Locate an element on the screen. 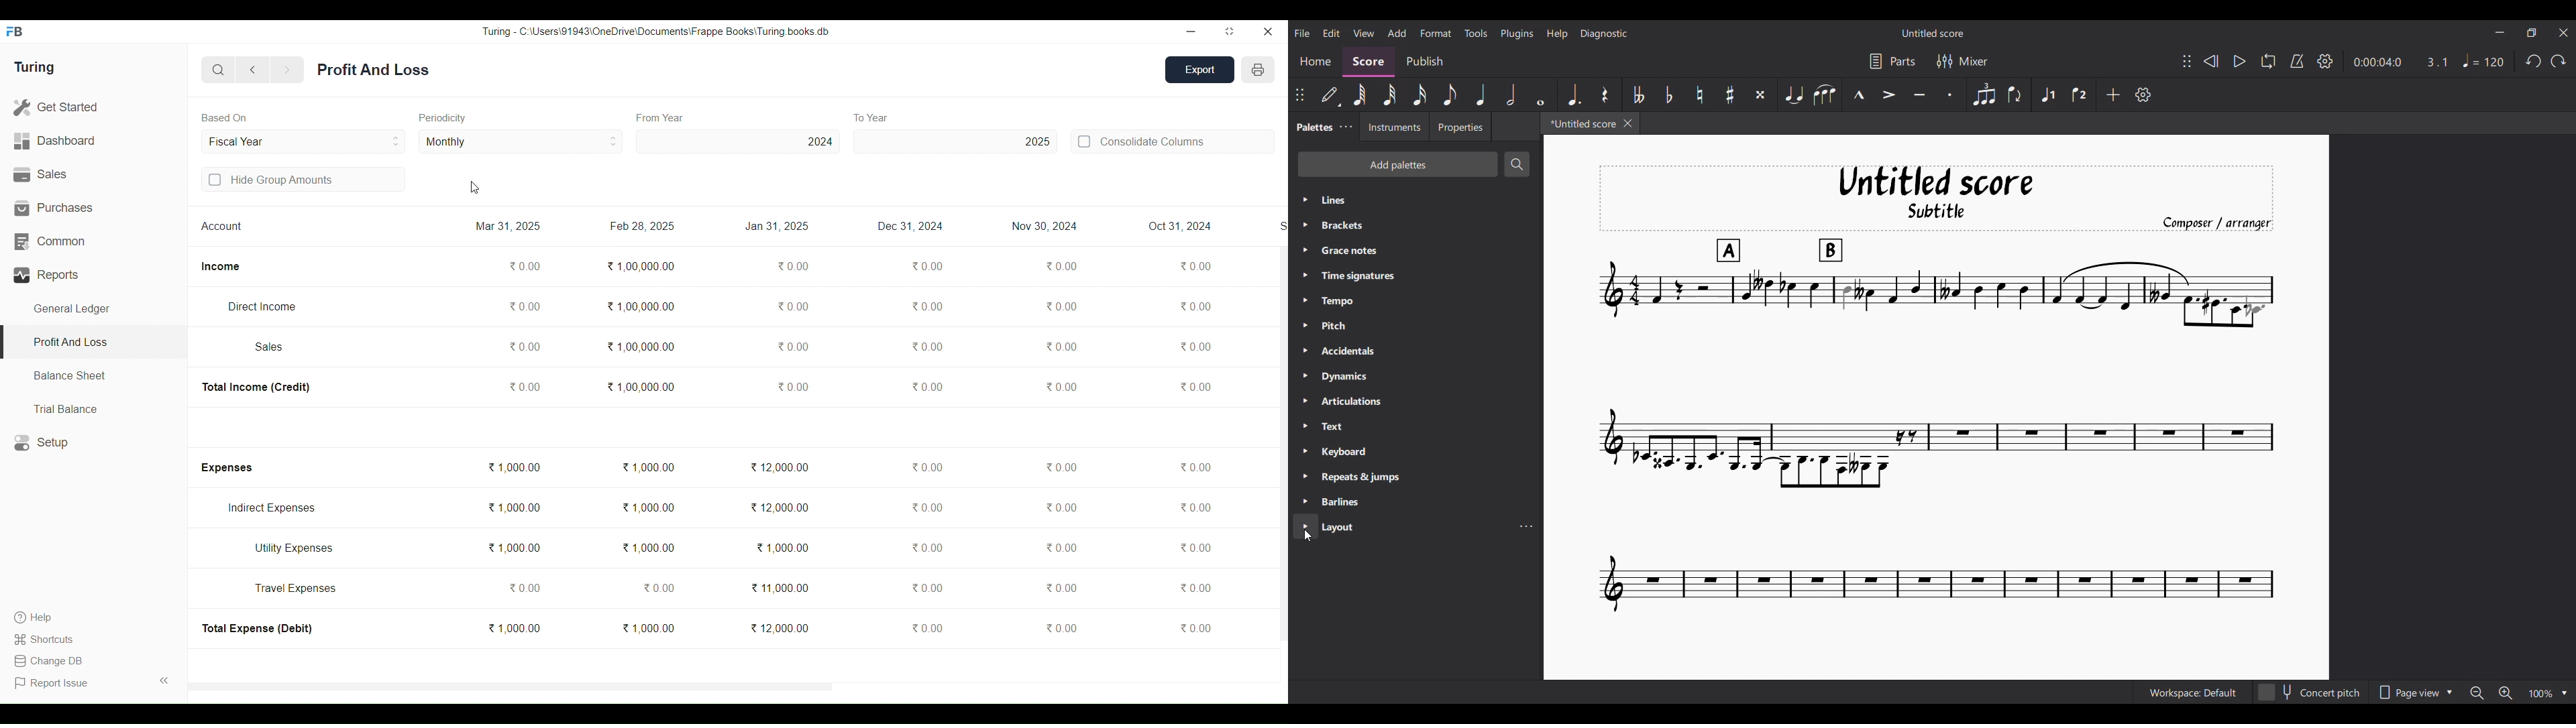 This screenshot has width=2576, height=728. 0.00 is located at coordinates (1195, 507).